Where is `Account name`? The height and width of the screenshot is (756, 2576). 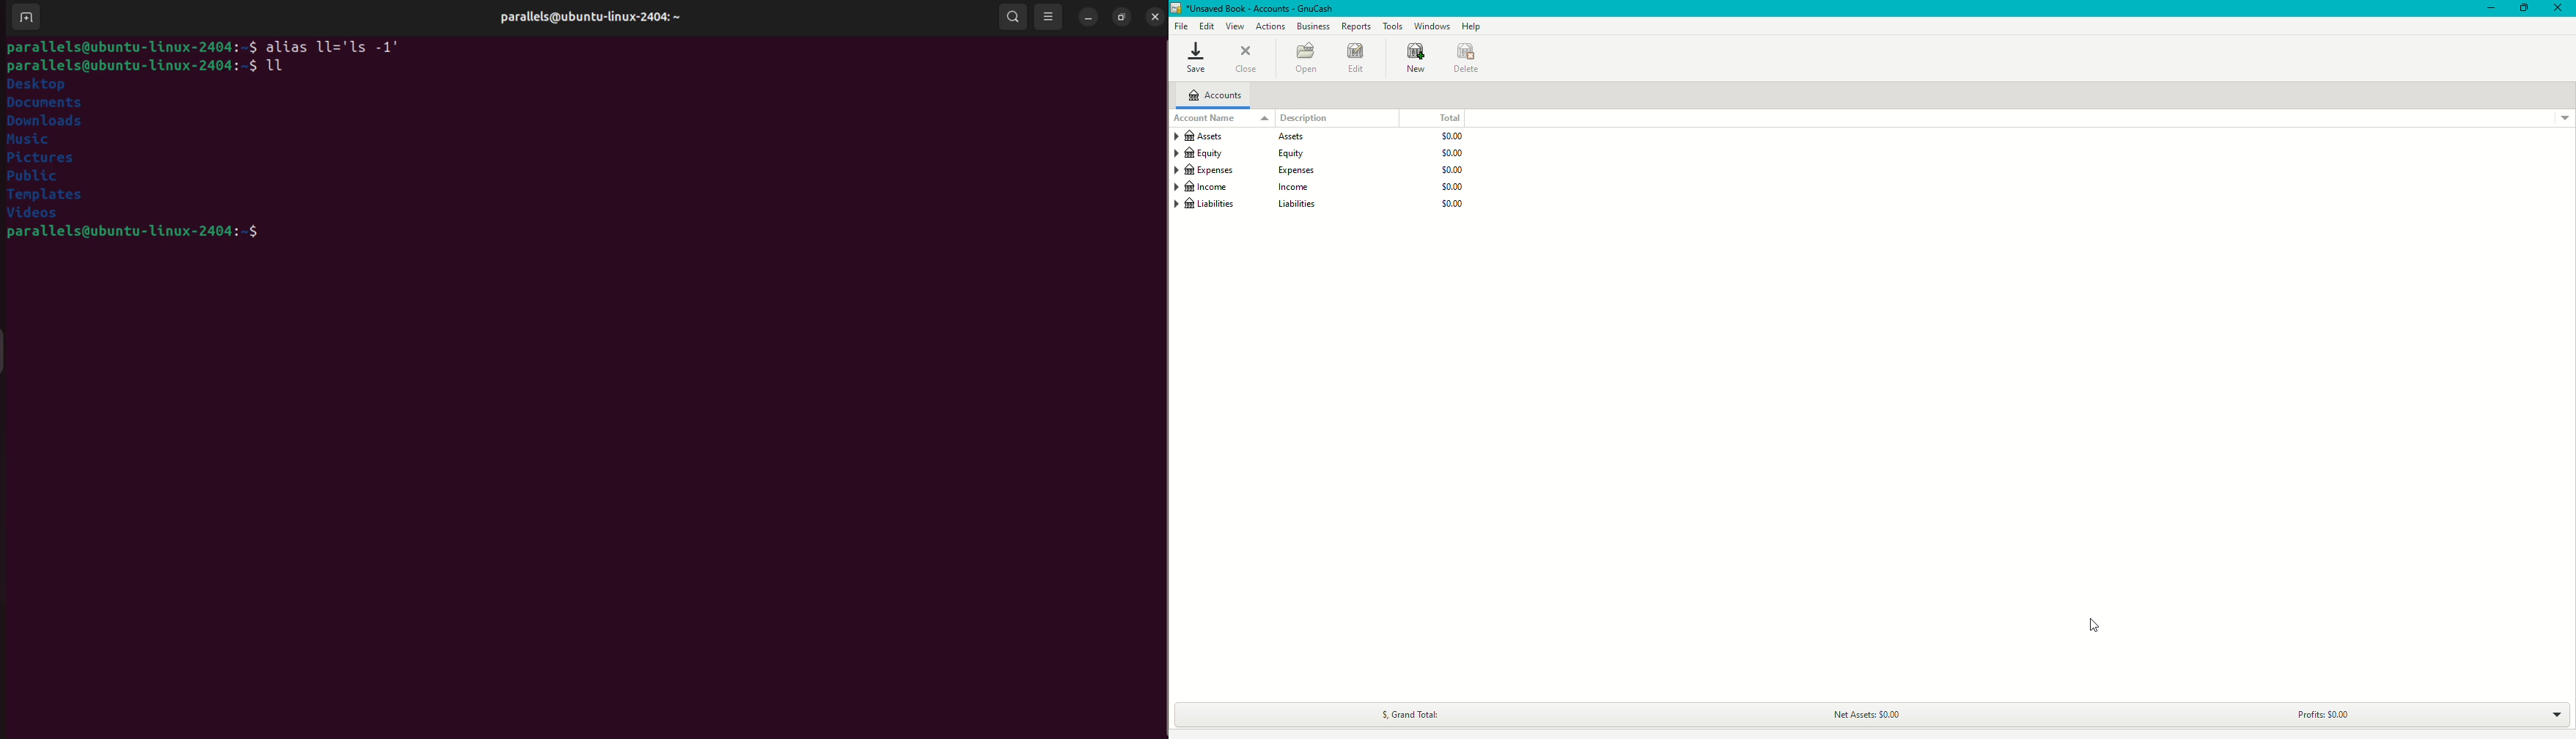
Account name is located at coordinates (1207, 117).